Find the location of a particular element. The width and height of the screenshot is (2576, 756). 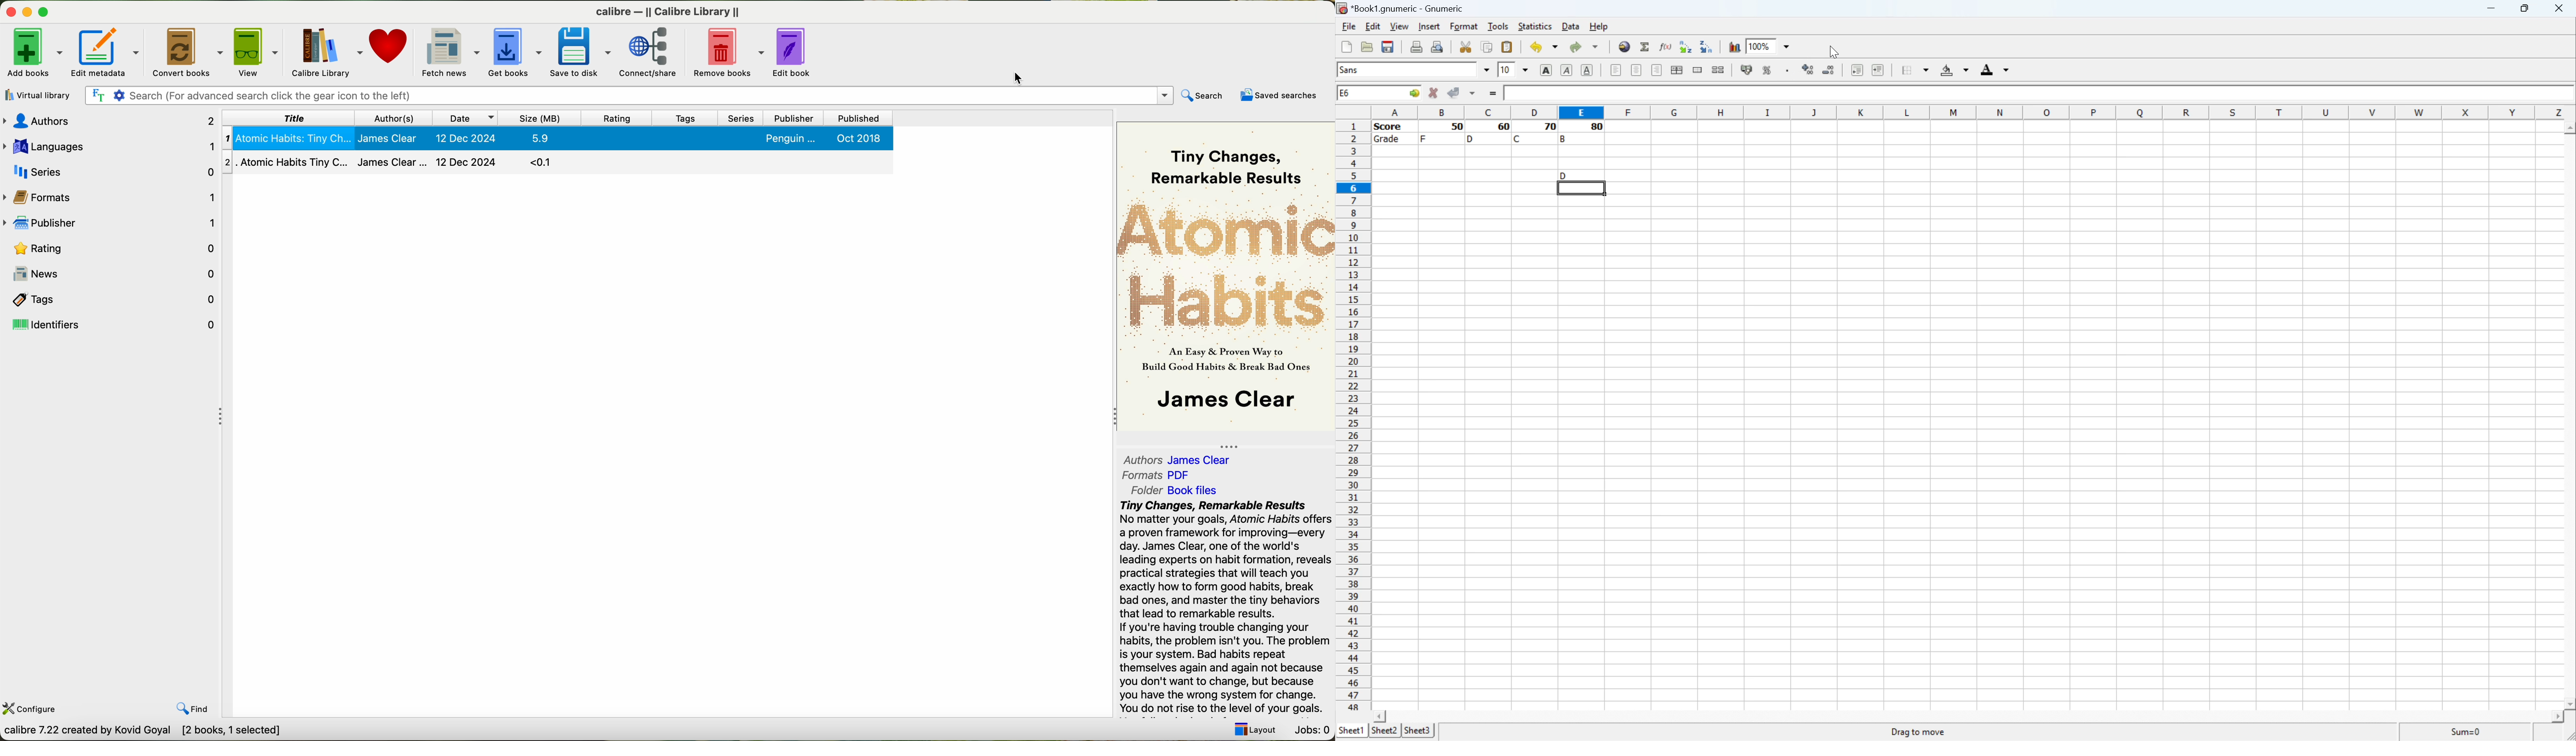

Tools is located at coordinates (1497, 25).